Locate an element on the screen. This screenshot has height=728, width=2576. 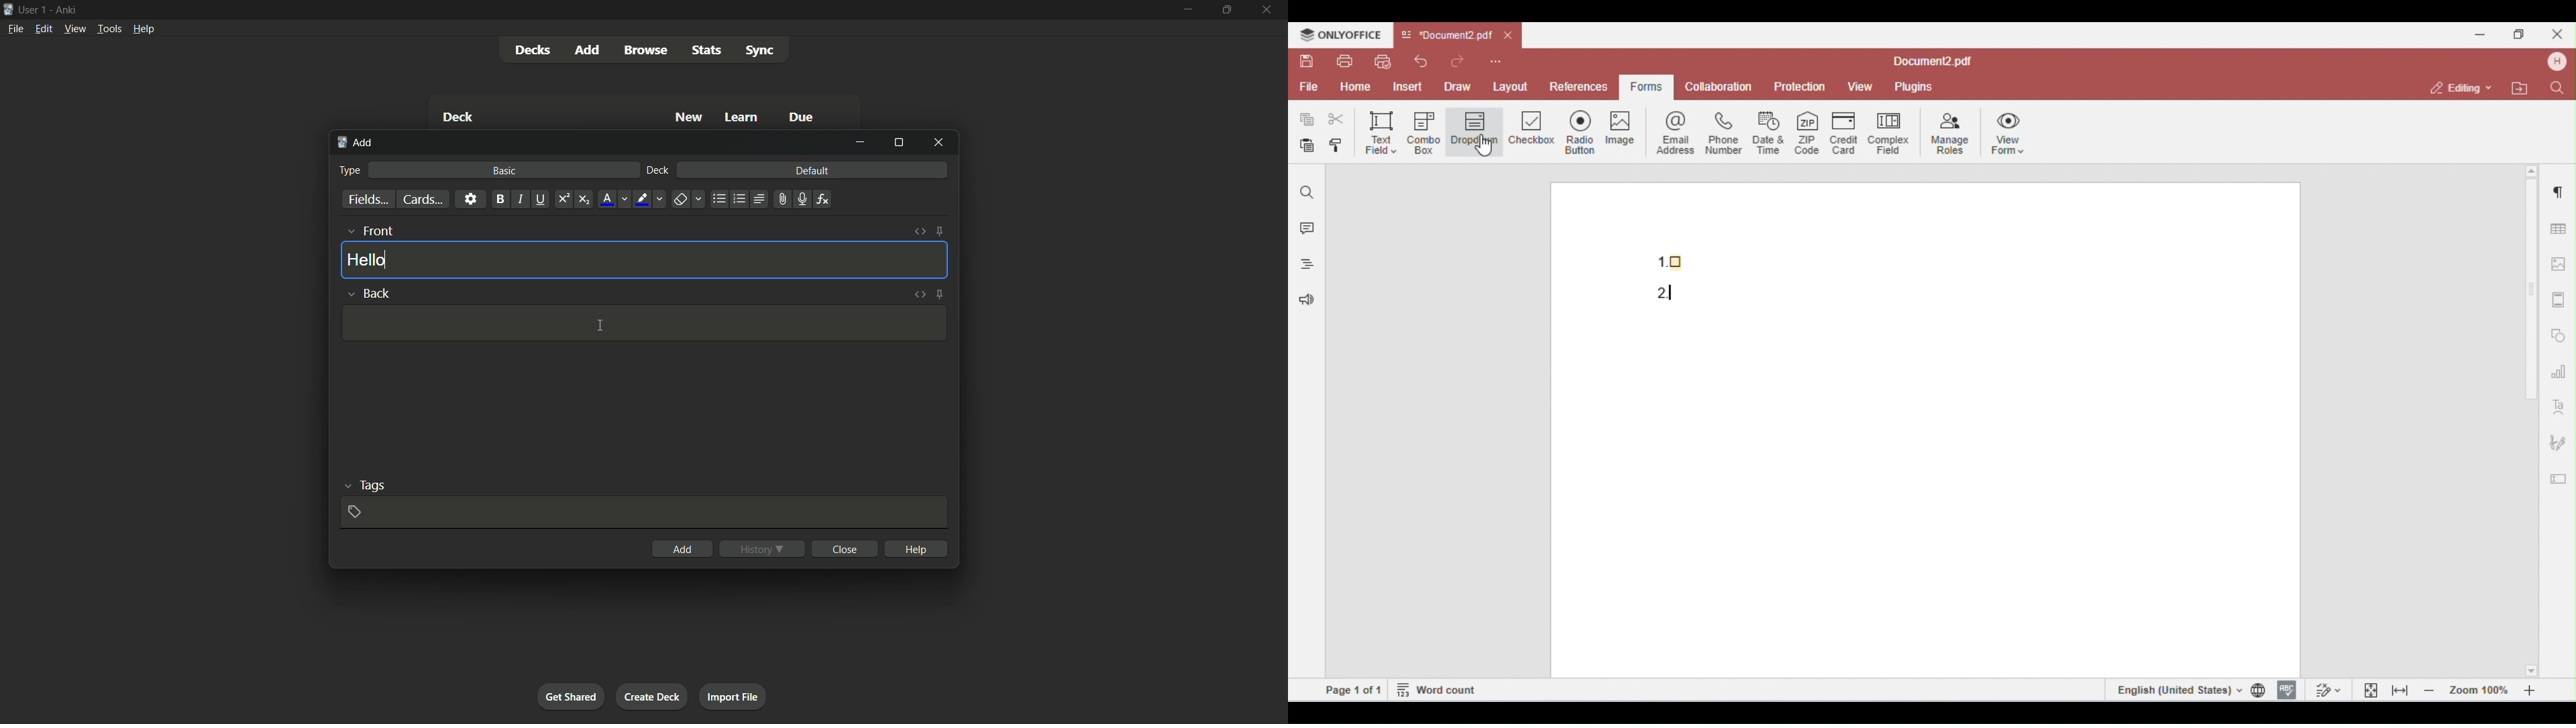
record audio is located at coordinates (802, 199).